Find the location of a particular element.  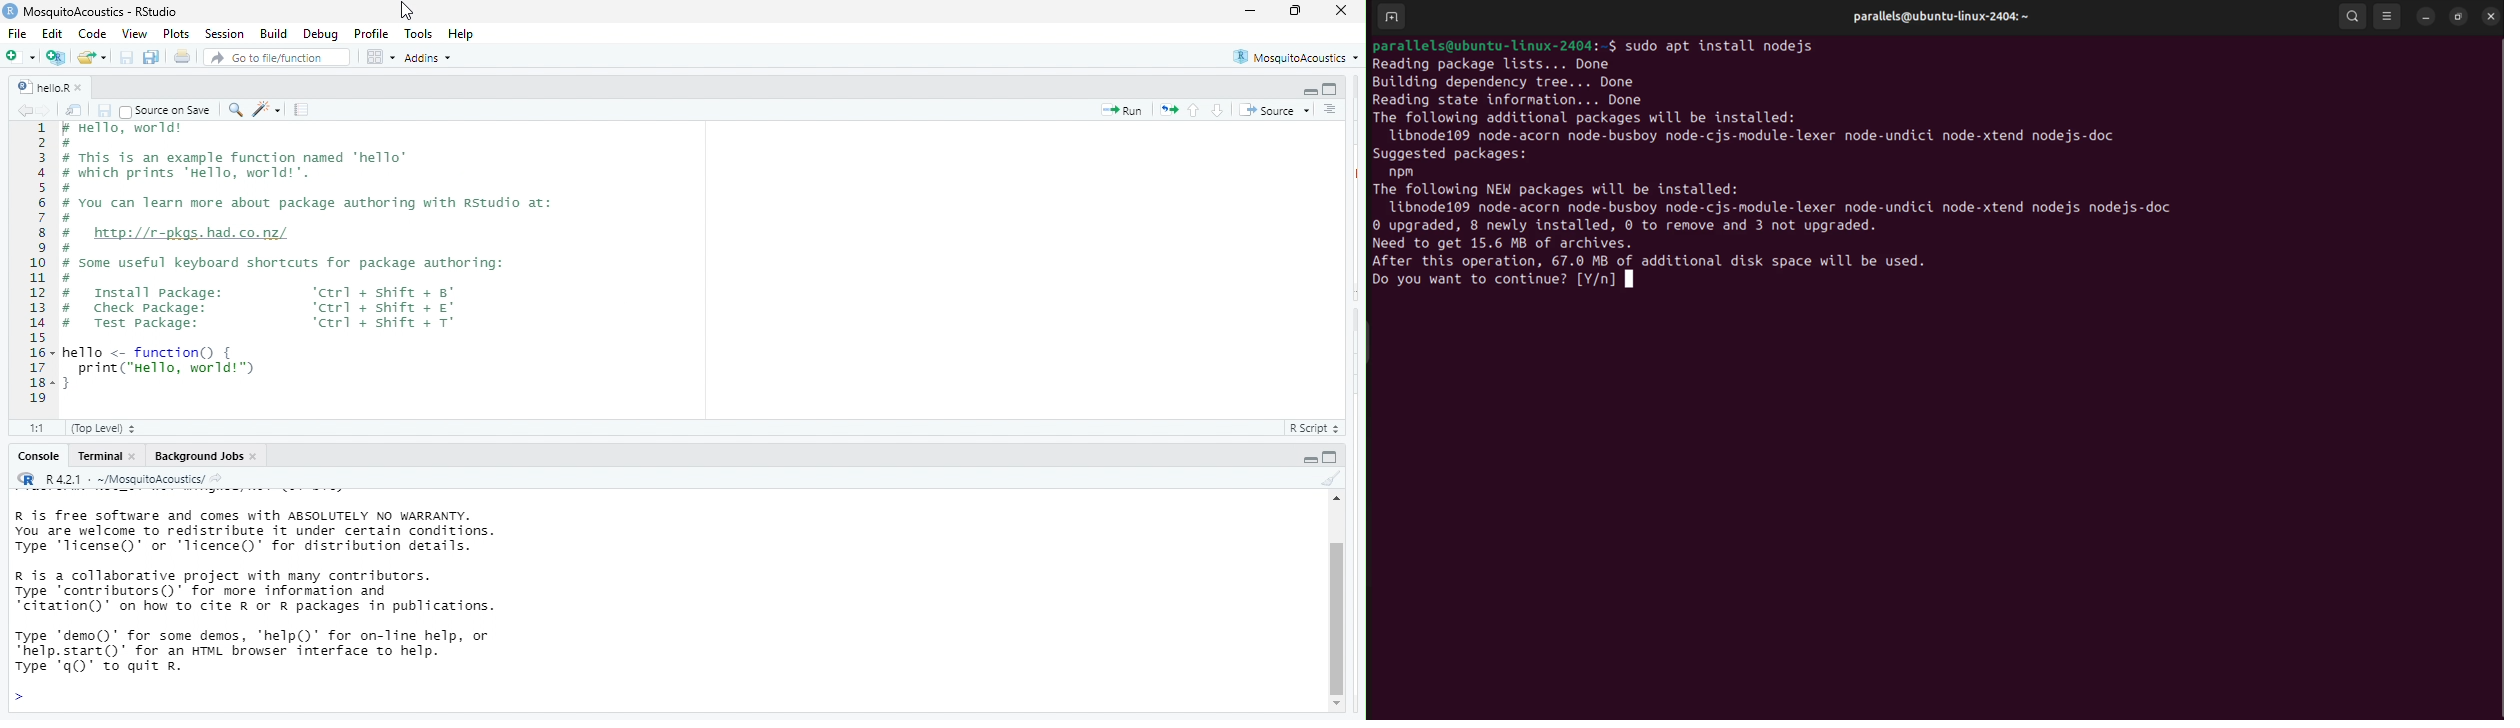

mosquitoAcoustics - RStudio is located at coordinates (110, 11).